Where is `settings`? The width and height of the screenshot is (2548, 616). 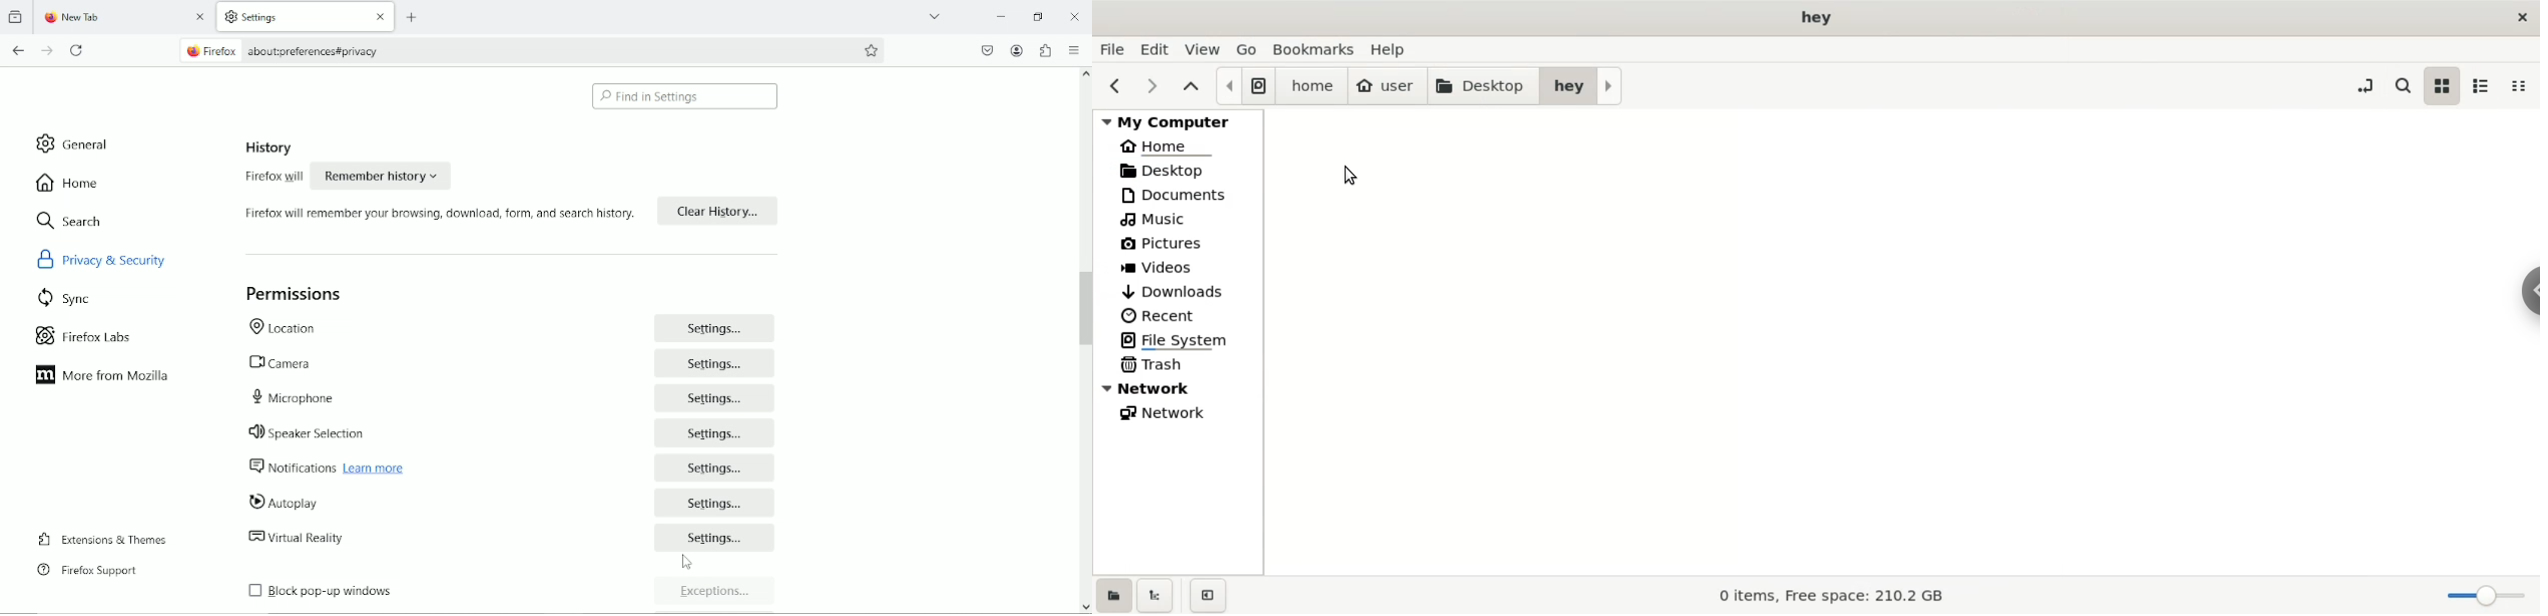
settings is located at coordinates (719, 501).